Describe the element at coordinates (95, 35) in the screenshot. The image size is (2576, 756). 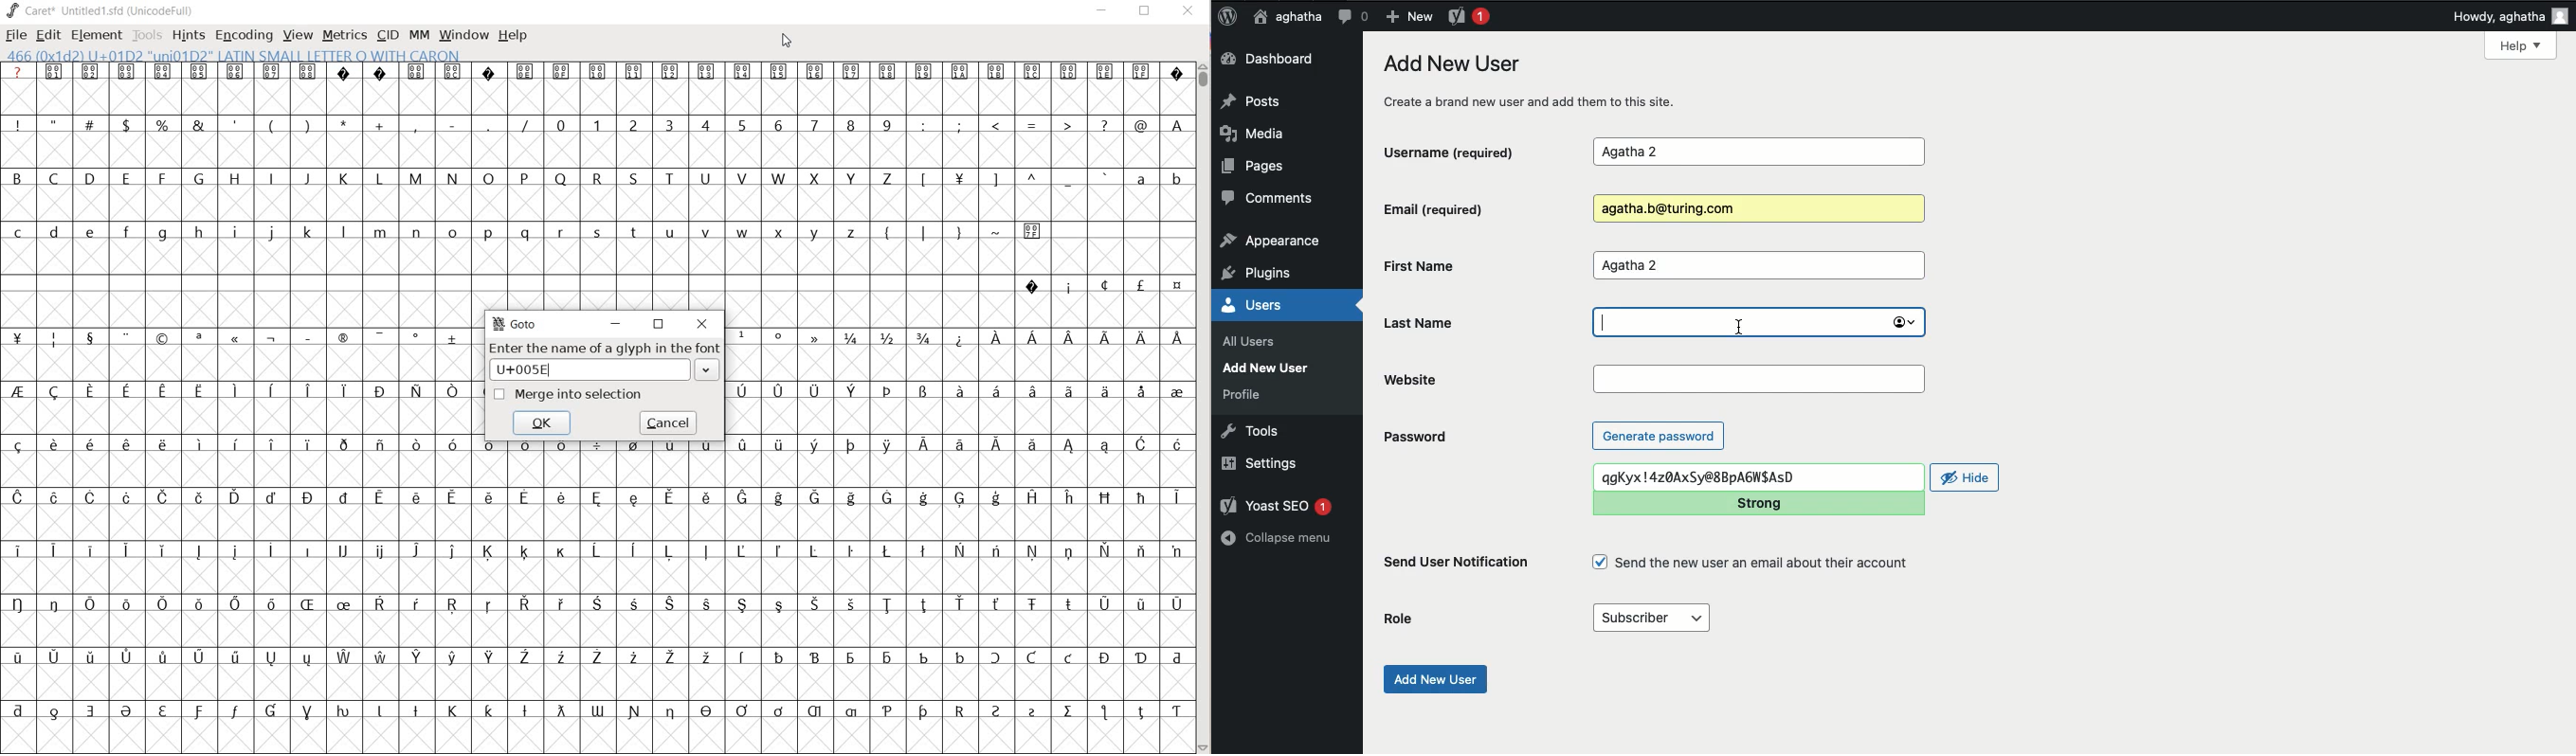
I see `ELEMENT` at that location.